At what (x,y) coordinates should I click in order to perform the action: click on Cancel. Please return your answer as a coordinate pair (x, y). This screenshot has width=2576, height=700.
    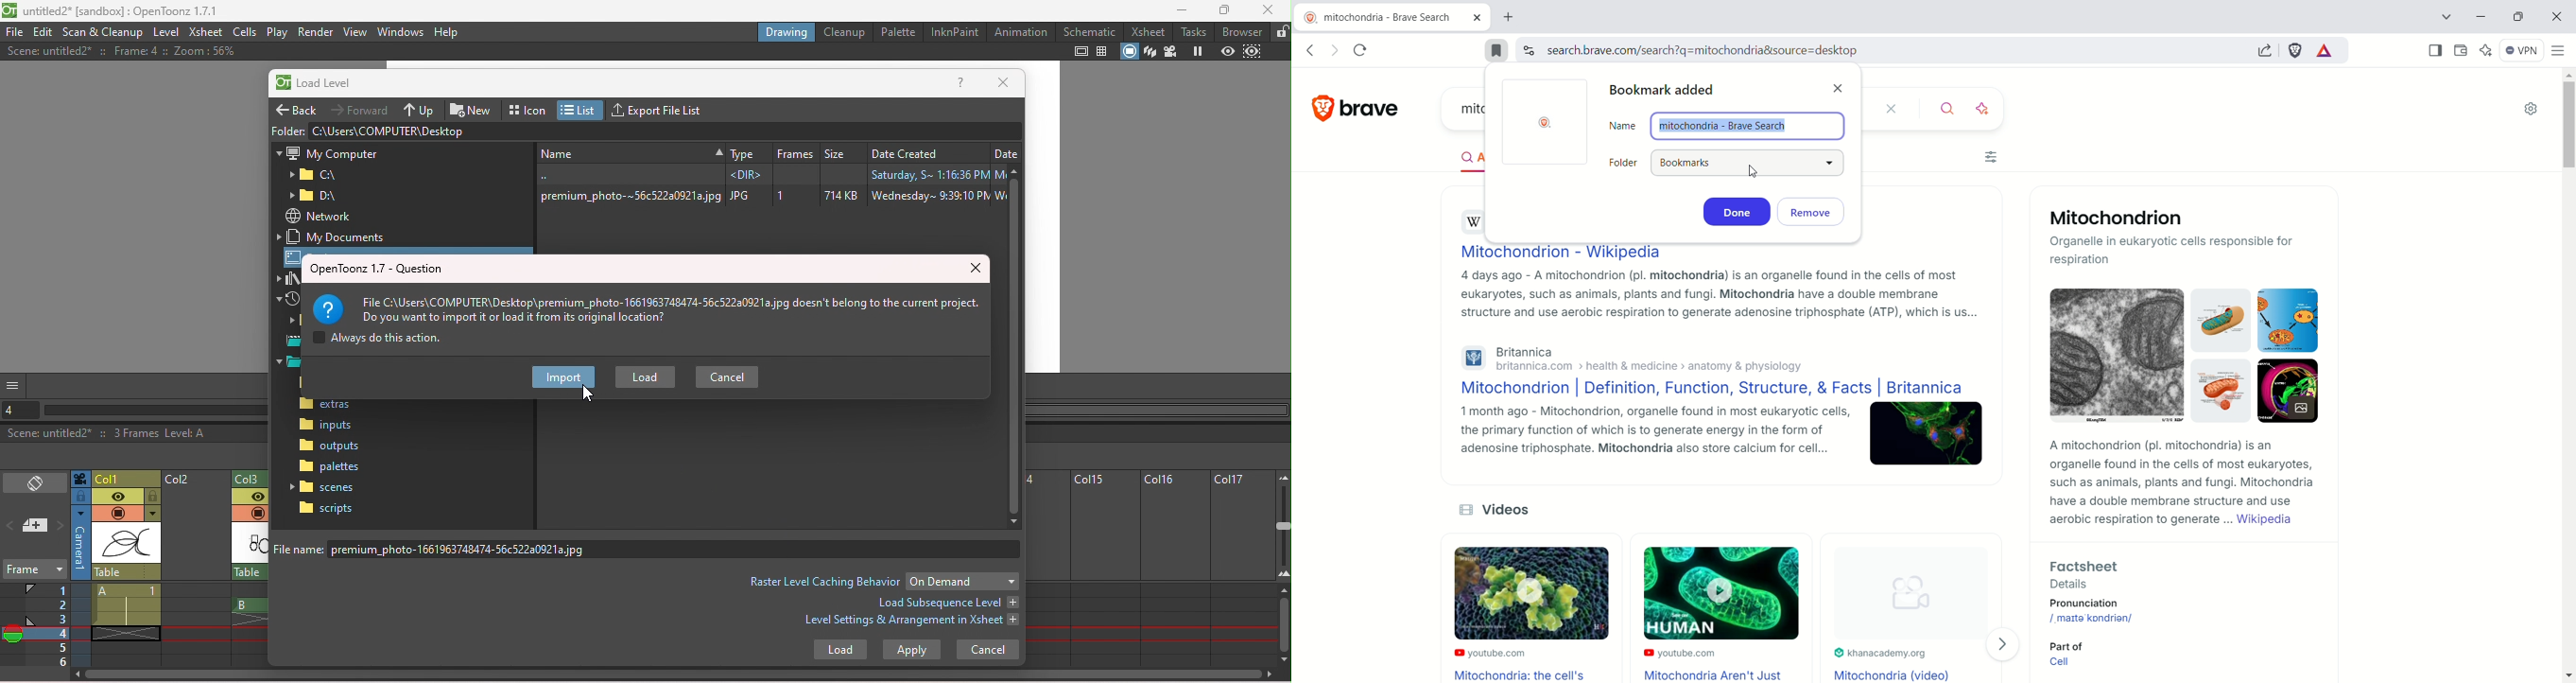
    Looking at the image, I should click on (988, 649).